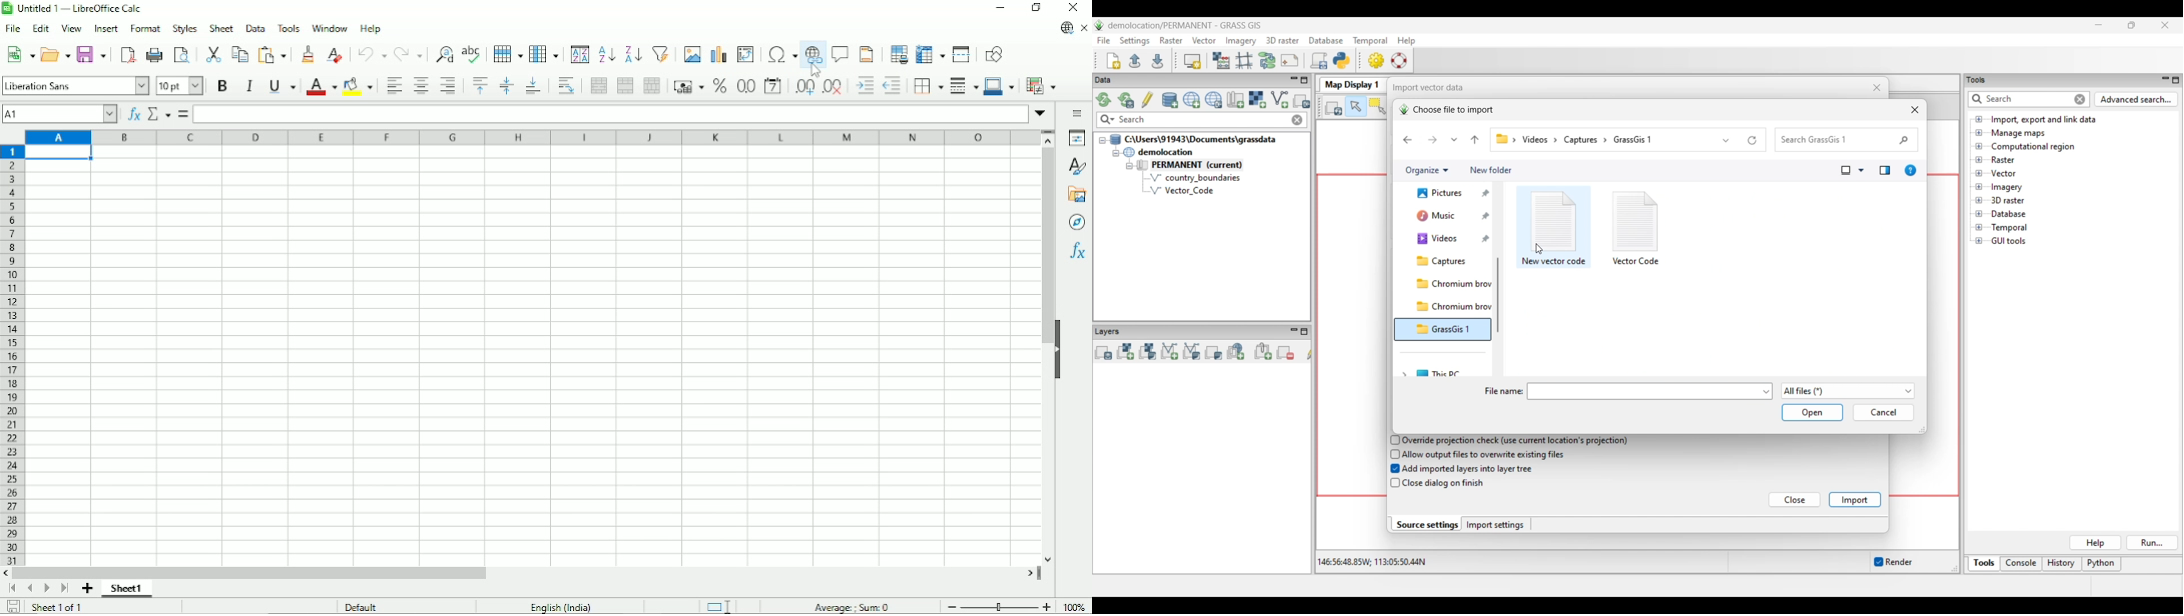 The height and width of the screenshot is (616, 2184). What do you see at coordinates (371, 54) in the screenshot?
I see `Undo` at bounding box center [371, 54].